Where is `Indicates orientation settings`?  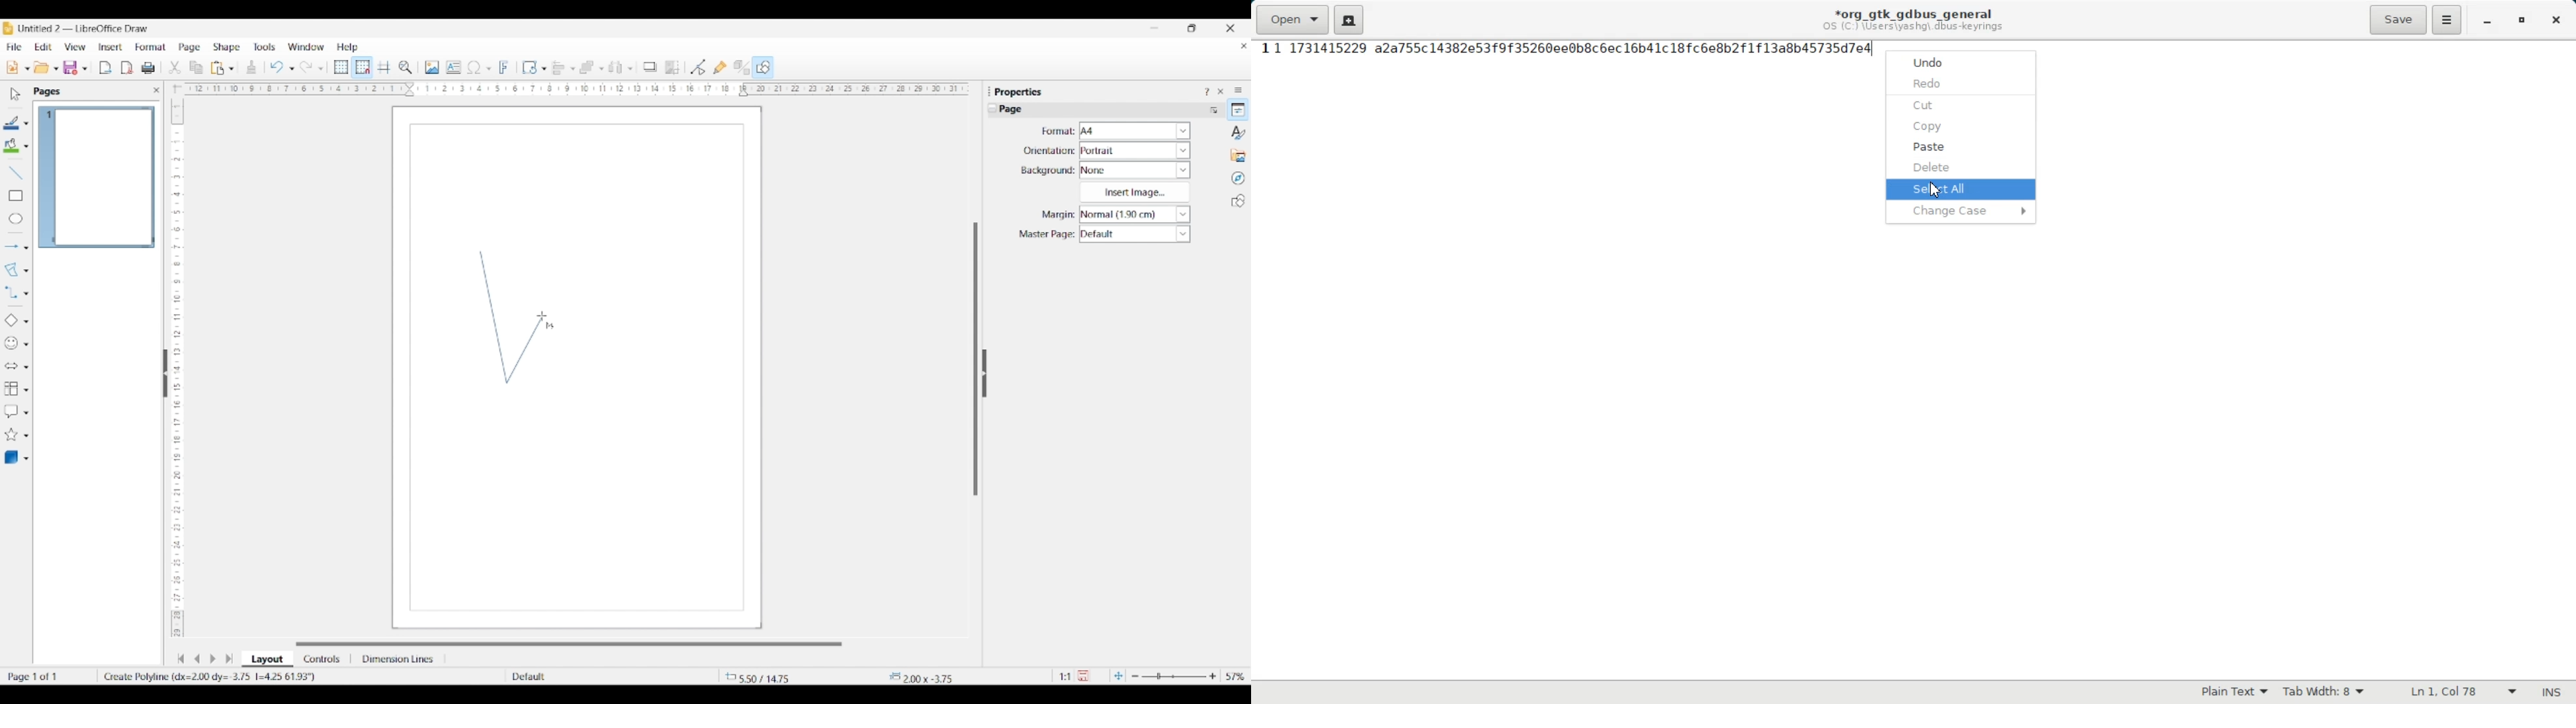
Indicates orientation settings is located at coordinates (1049, 151).